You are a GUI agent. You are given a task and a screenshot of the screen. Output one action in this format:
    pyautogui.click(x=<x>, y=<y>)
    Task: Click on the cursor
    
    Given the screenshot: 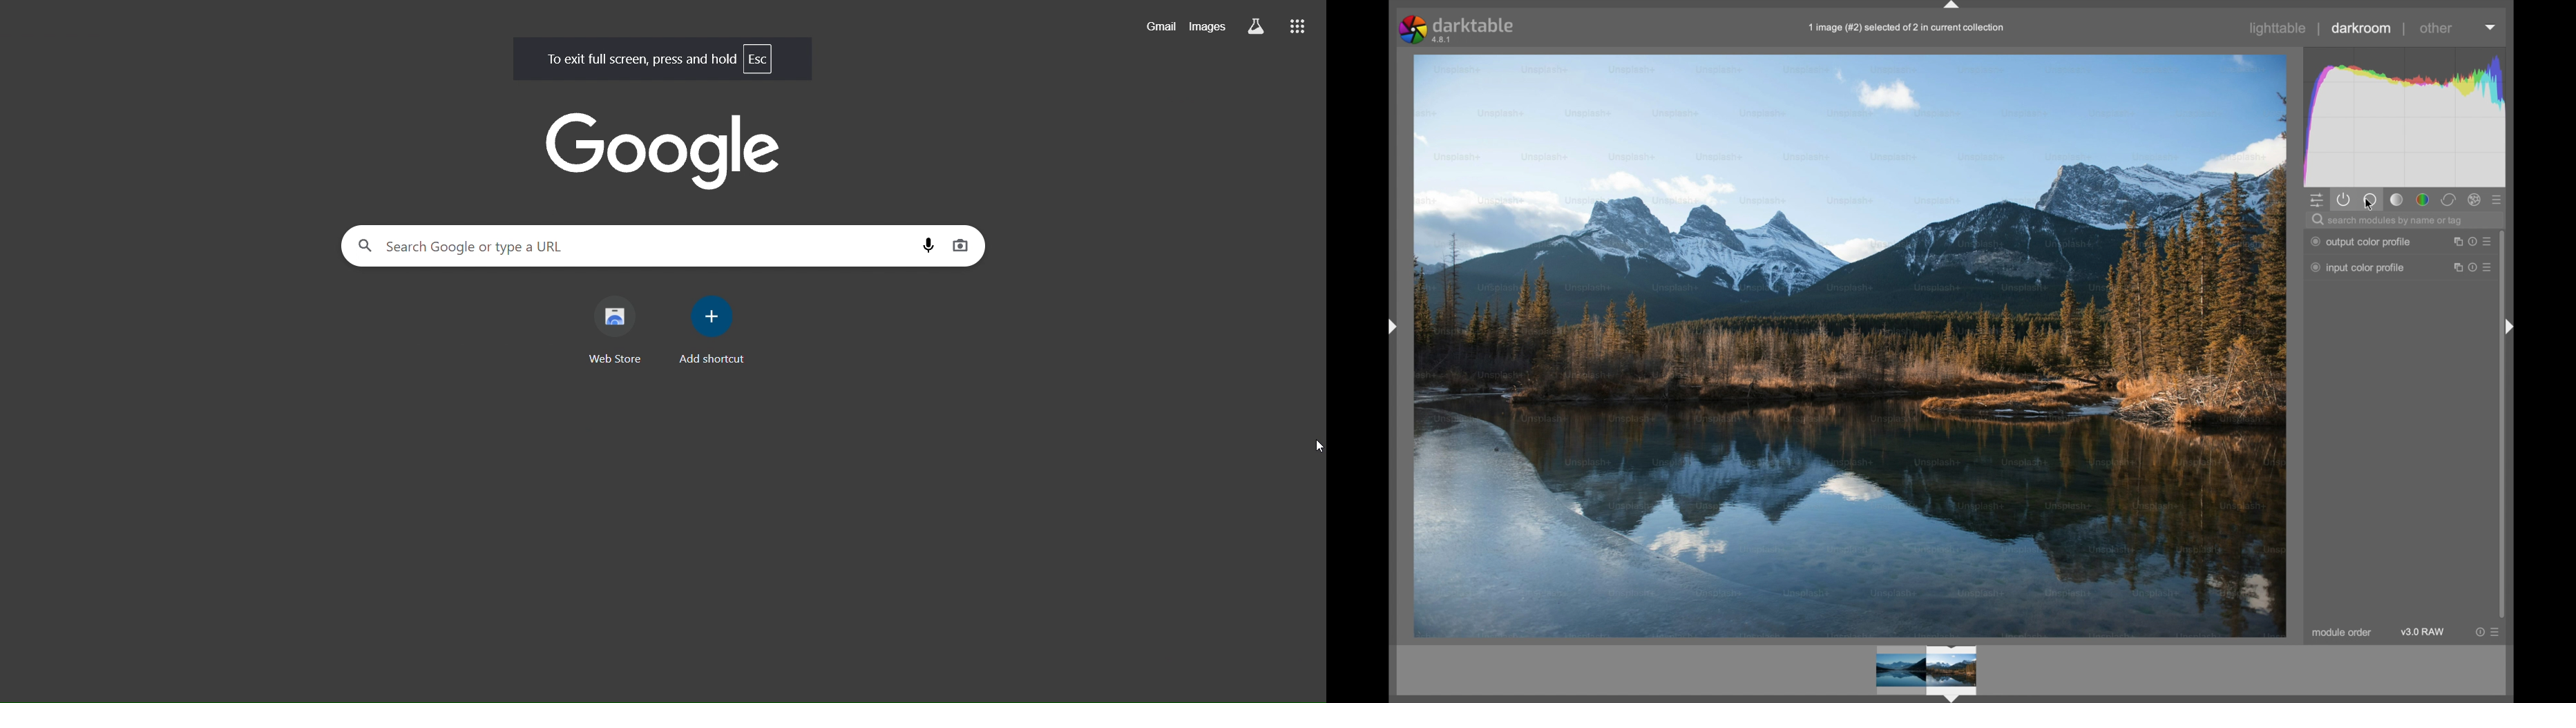 What is the action you would take?
    pyautogui.click(x=1314, y=445)
    